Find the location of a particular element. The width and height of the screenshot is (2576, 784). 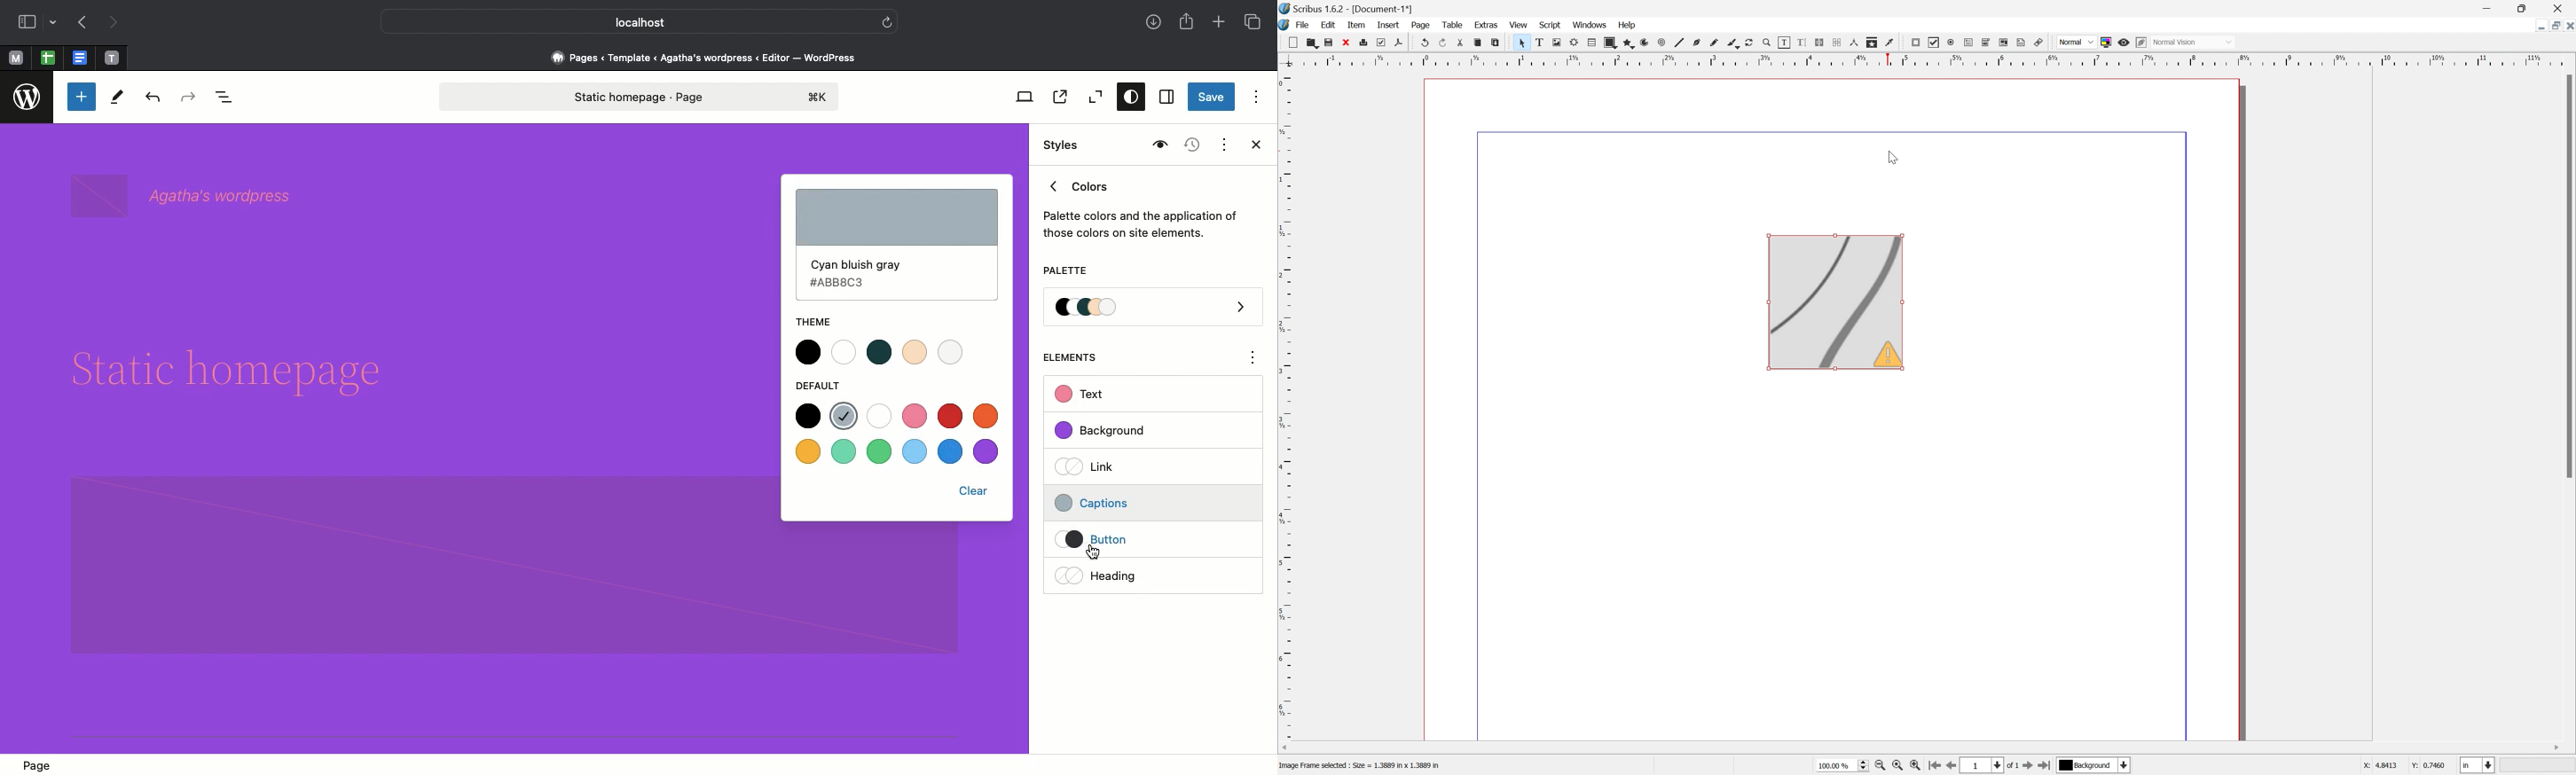

Static homepage is located at coordinates (641, 97).